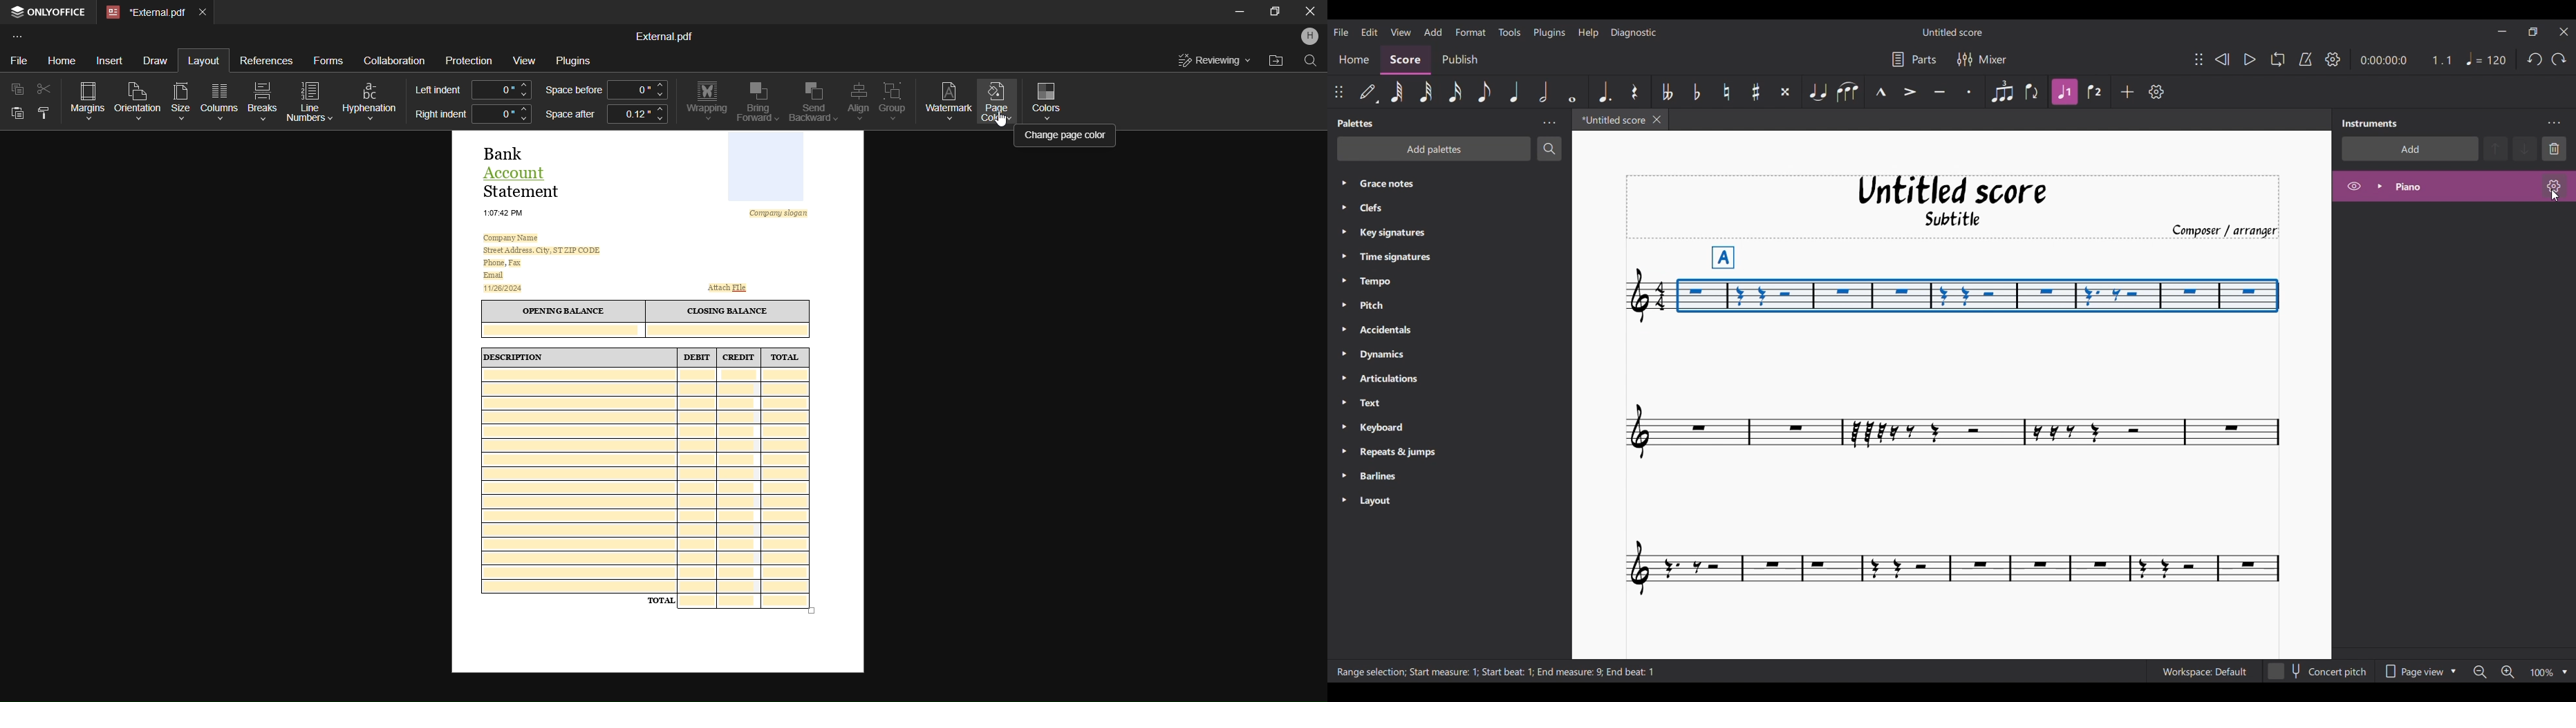 The image size is (2576, 728). I want to click on Play, so click(2250, 59).